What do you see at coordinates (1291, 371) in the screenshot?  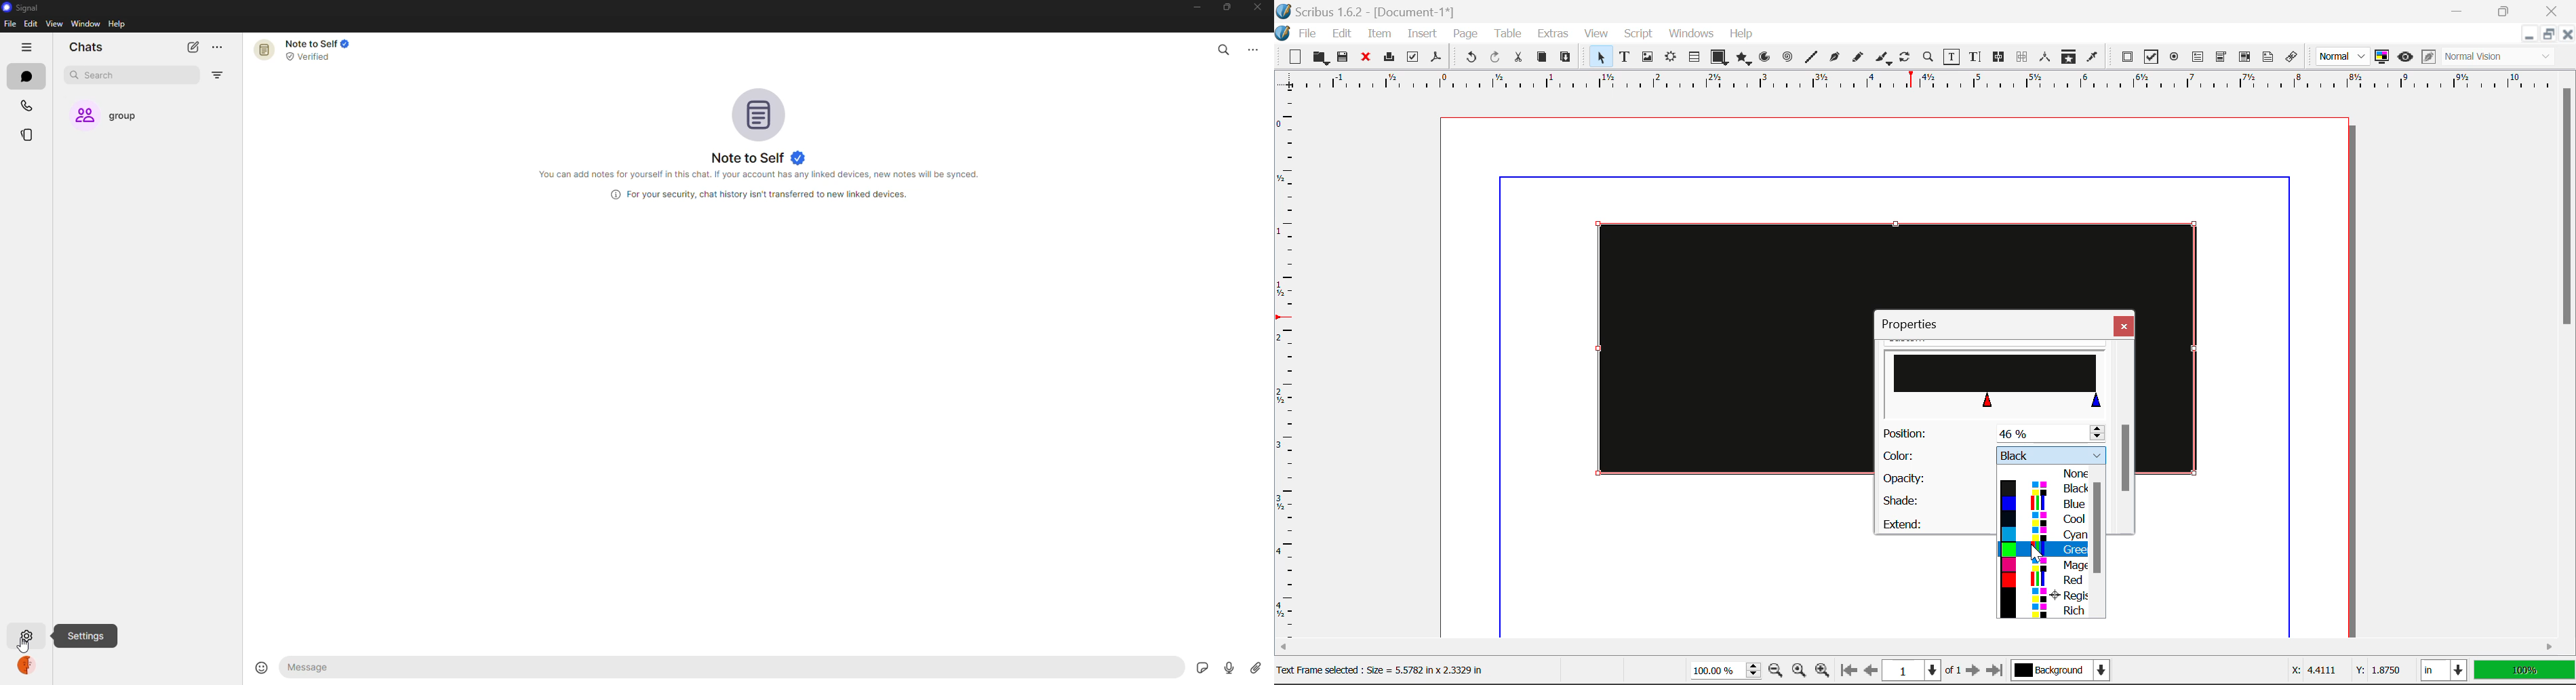 I see `Horizontal Page Margins` at bounding box center [1291, 371].